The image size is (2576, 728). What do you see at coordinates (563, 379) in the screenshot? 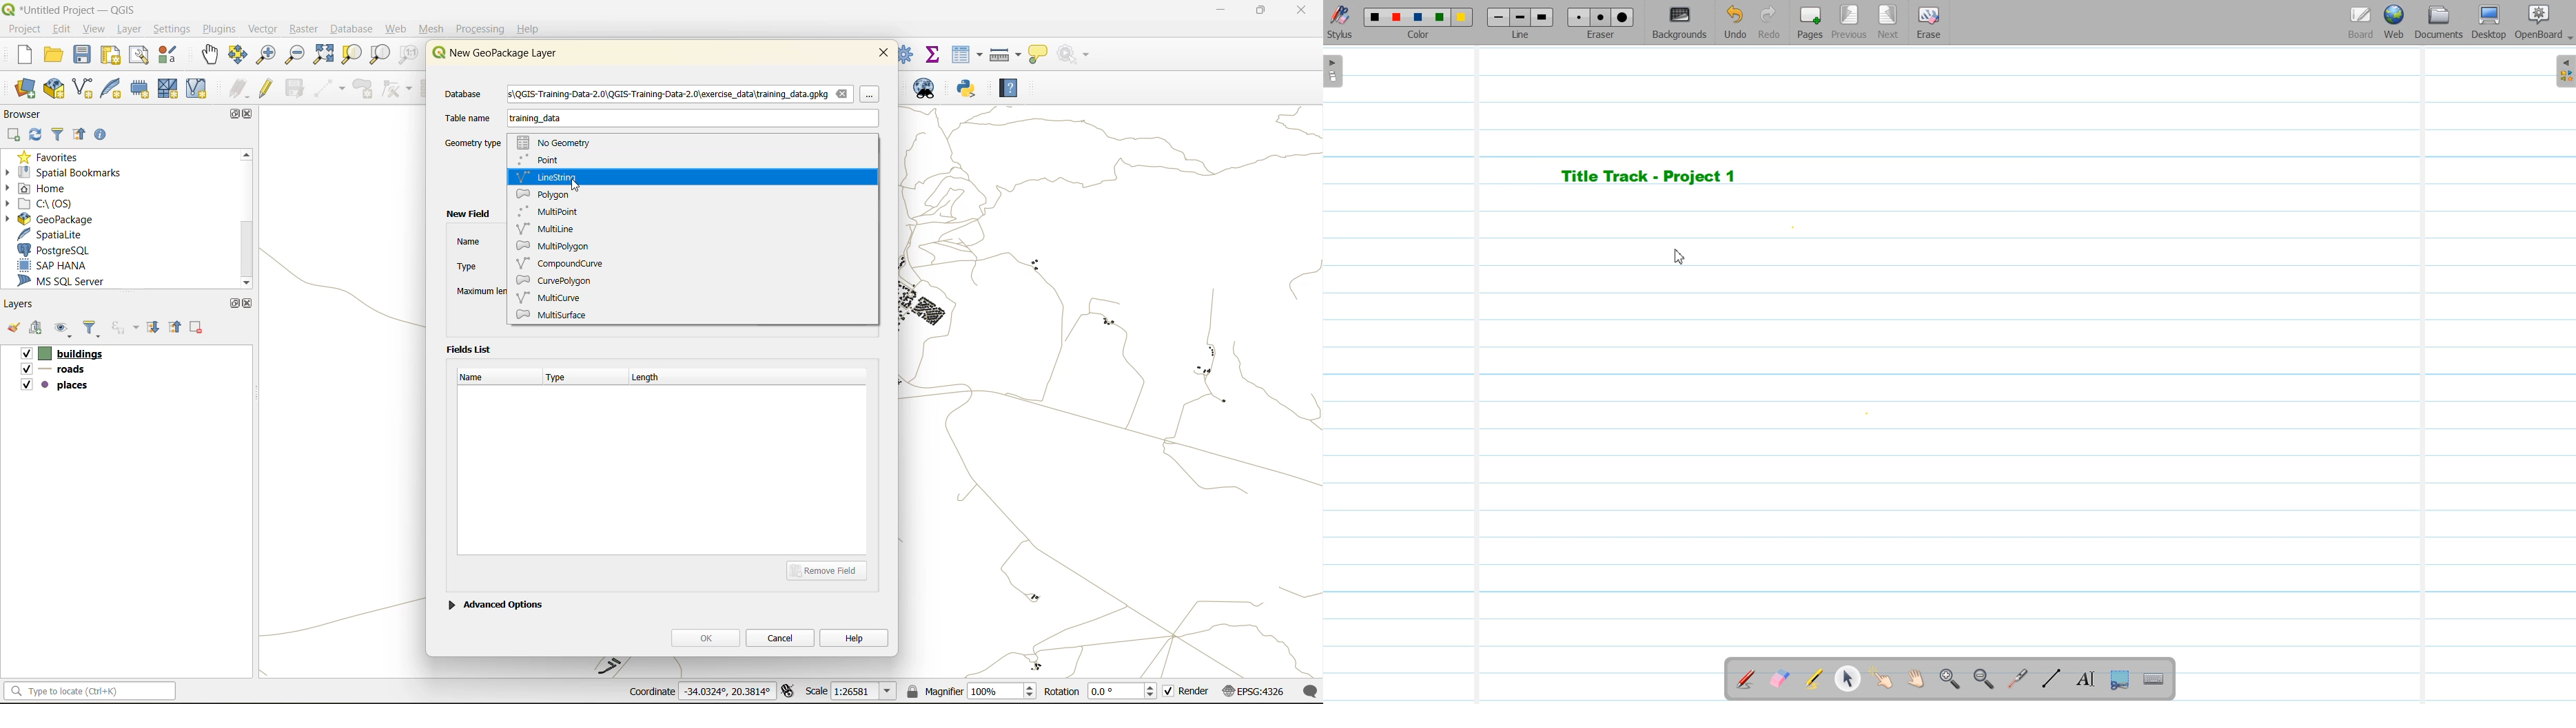
I see `type` at bounding box center [563, 379].